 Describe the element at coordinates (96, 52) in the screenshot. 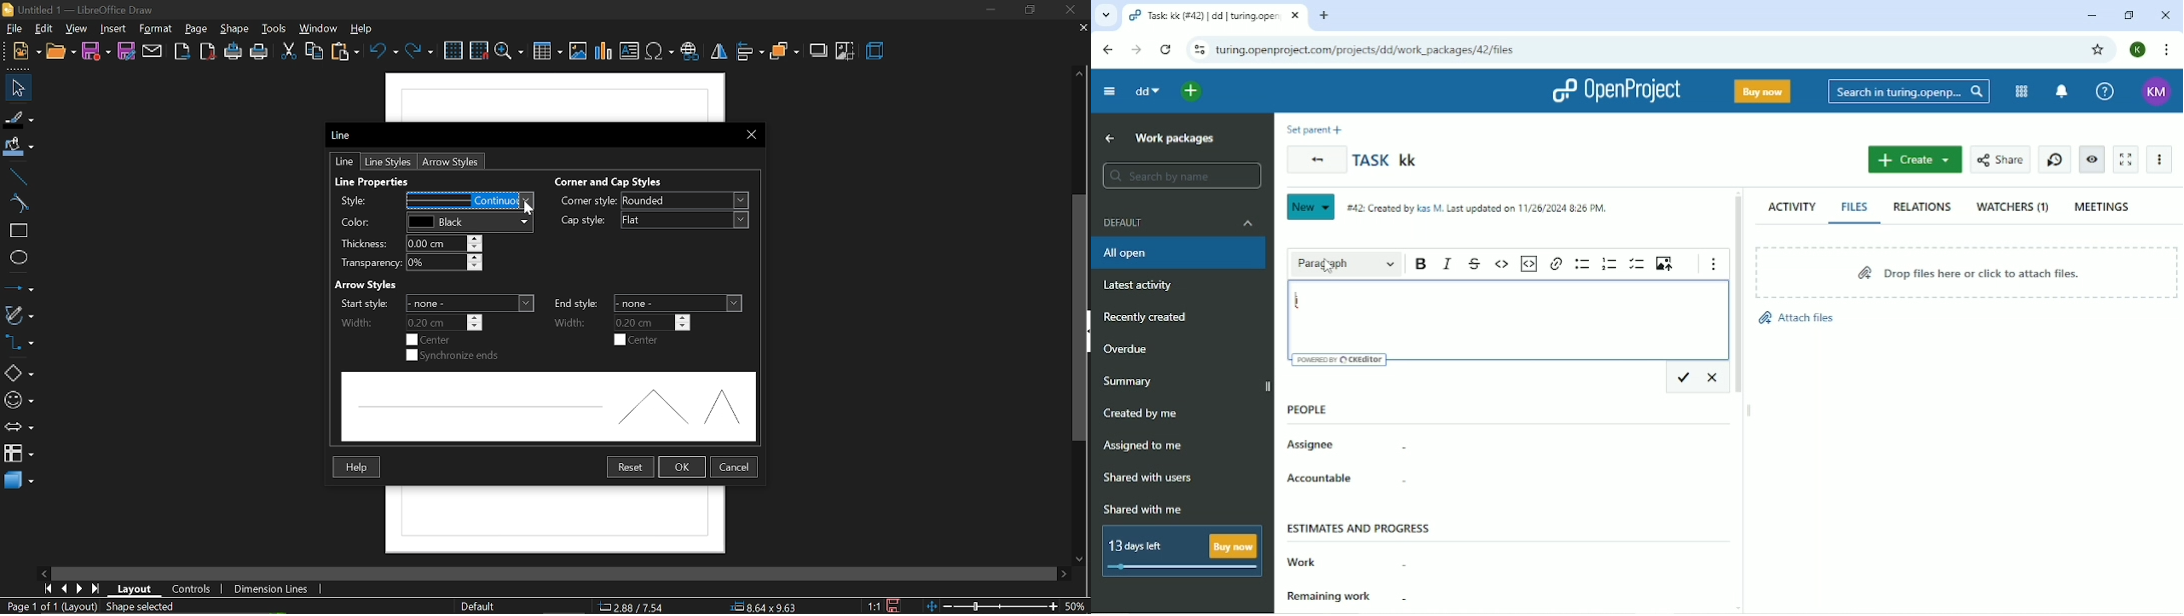

I see `save` at that location.